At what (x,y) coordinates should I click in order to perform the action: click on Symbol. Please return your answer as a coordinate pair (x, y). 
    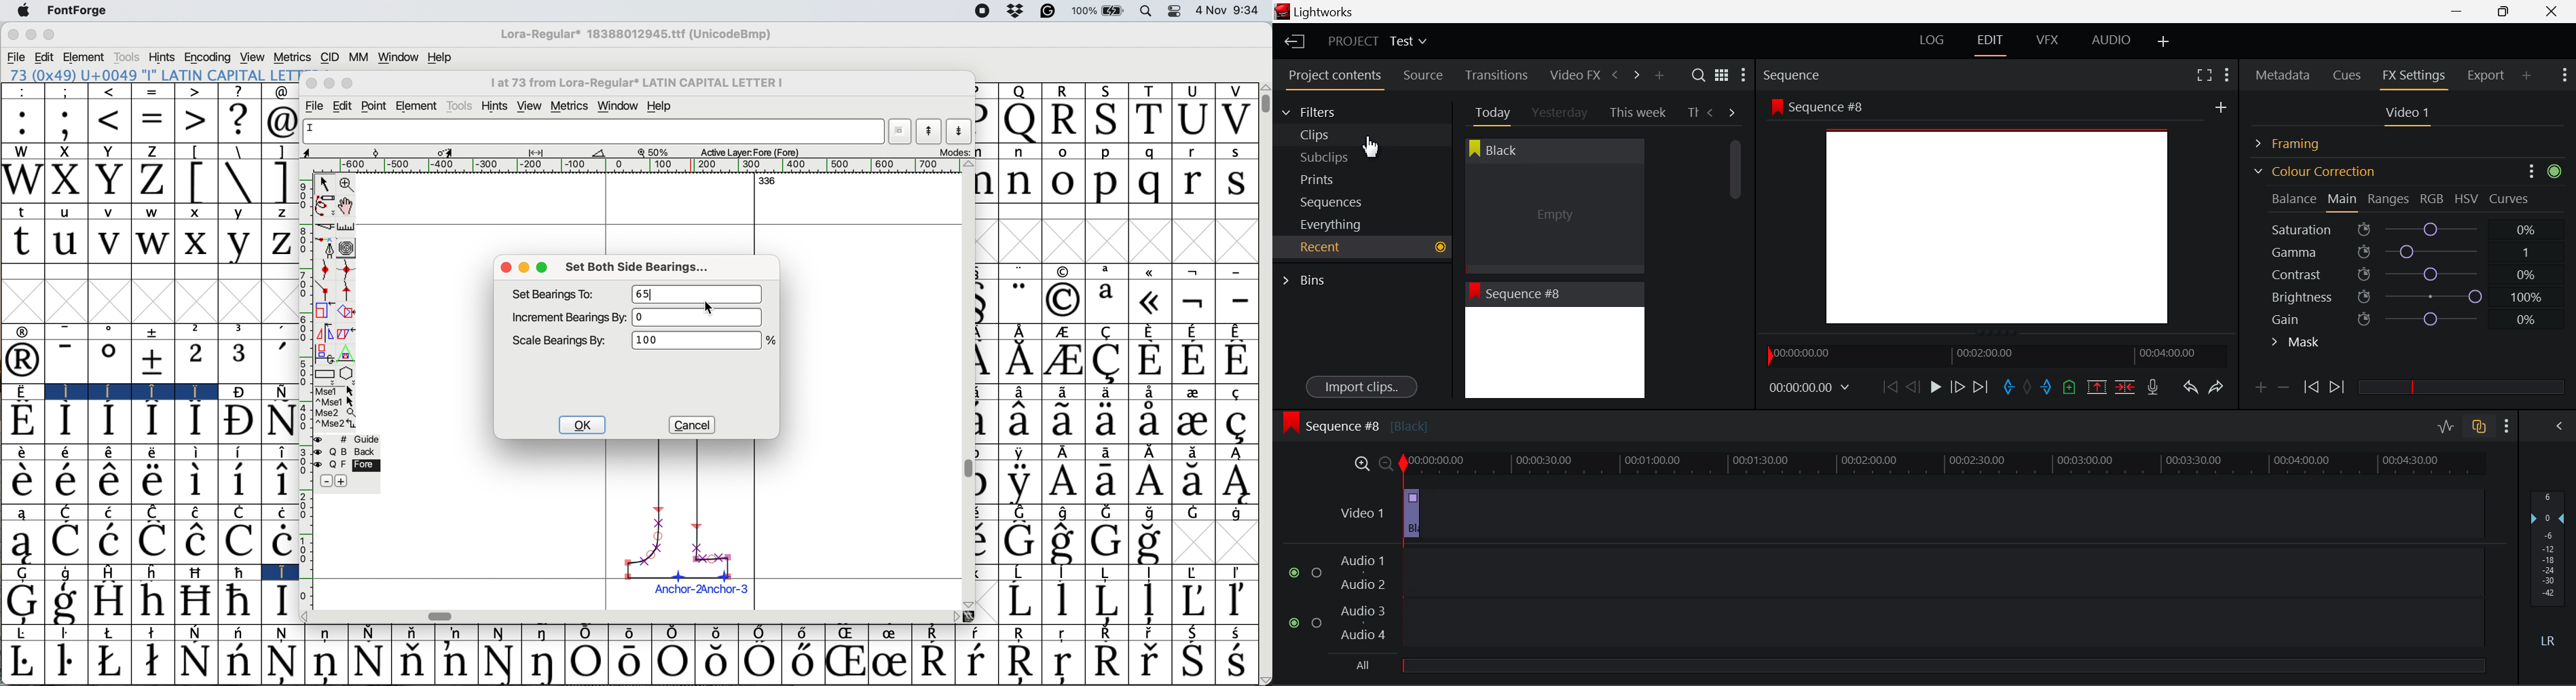
    Looking at the image, I should click on (67, 603).